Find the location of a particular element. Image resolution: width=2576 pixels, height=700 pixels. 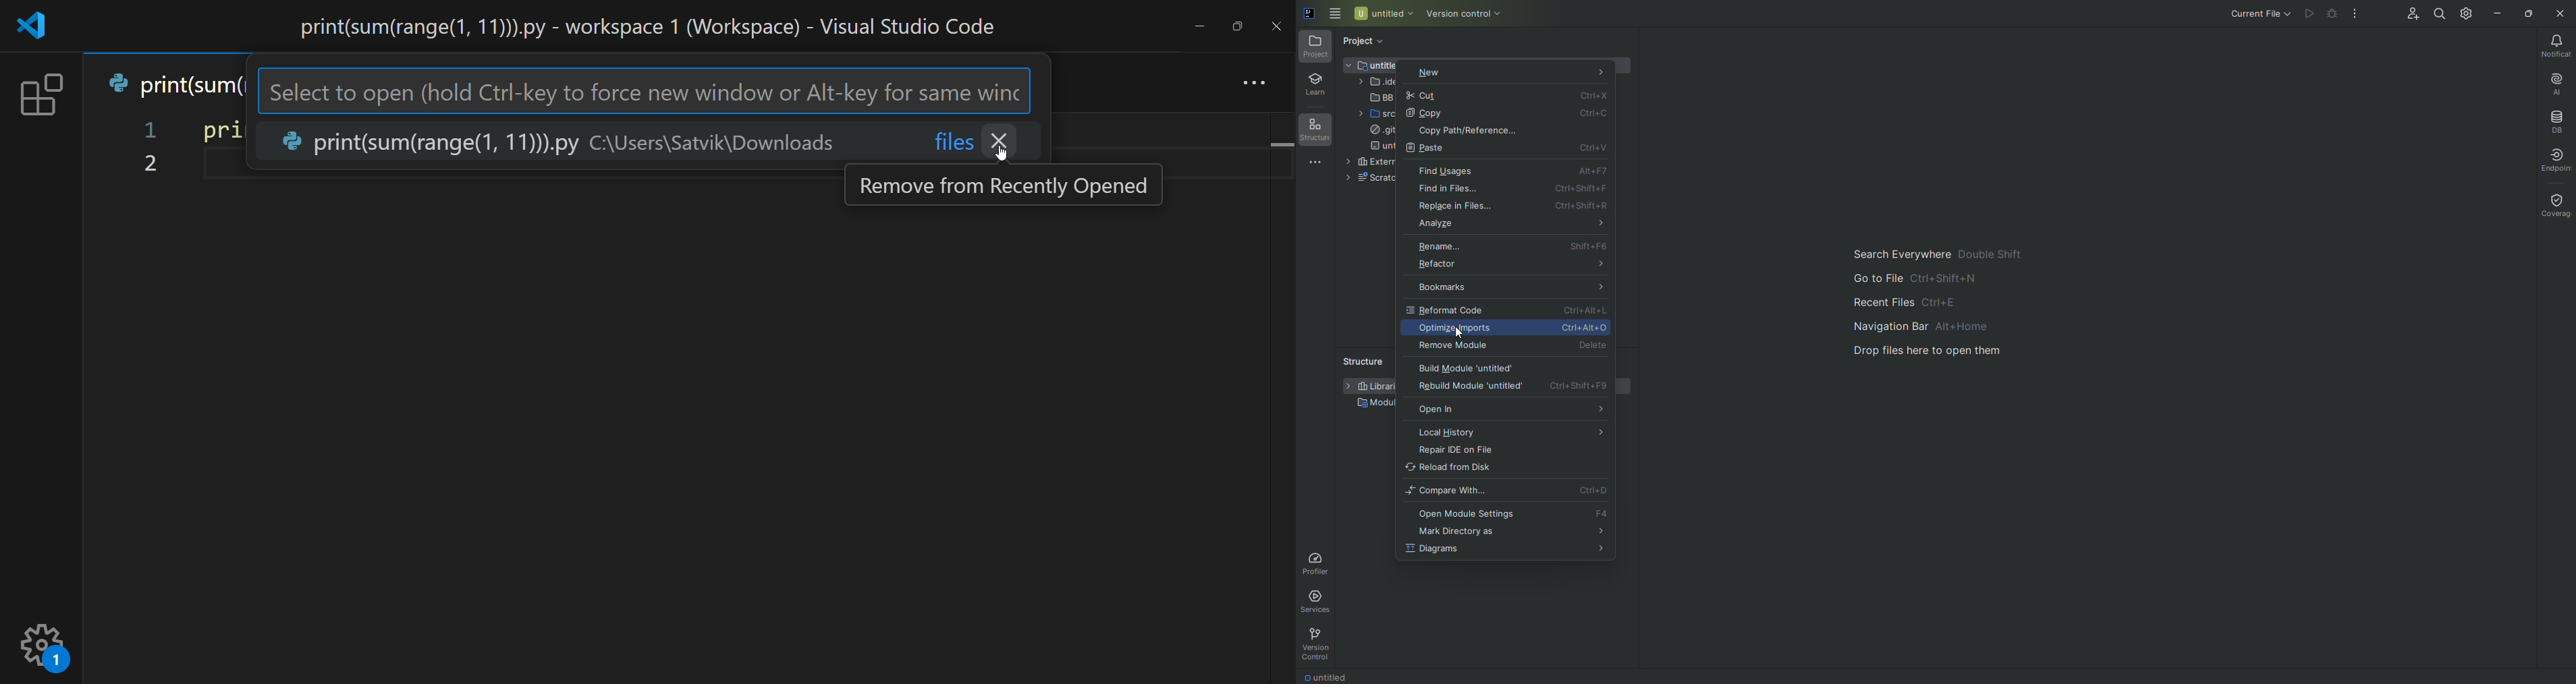

Profiler is located at coordinates (1317, 563).